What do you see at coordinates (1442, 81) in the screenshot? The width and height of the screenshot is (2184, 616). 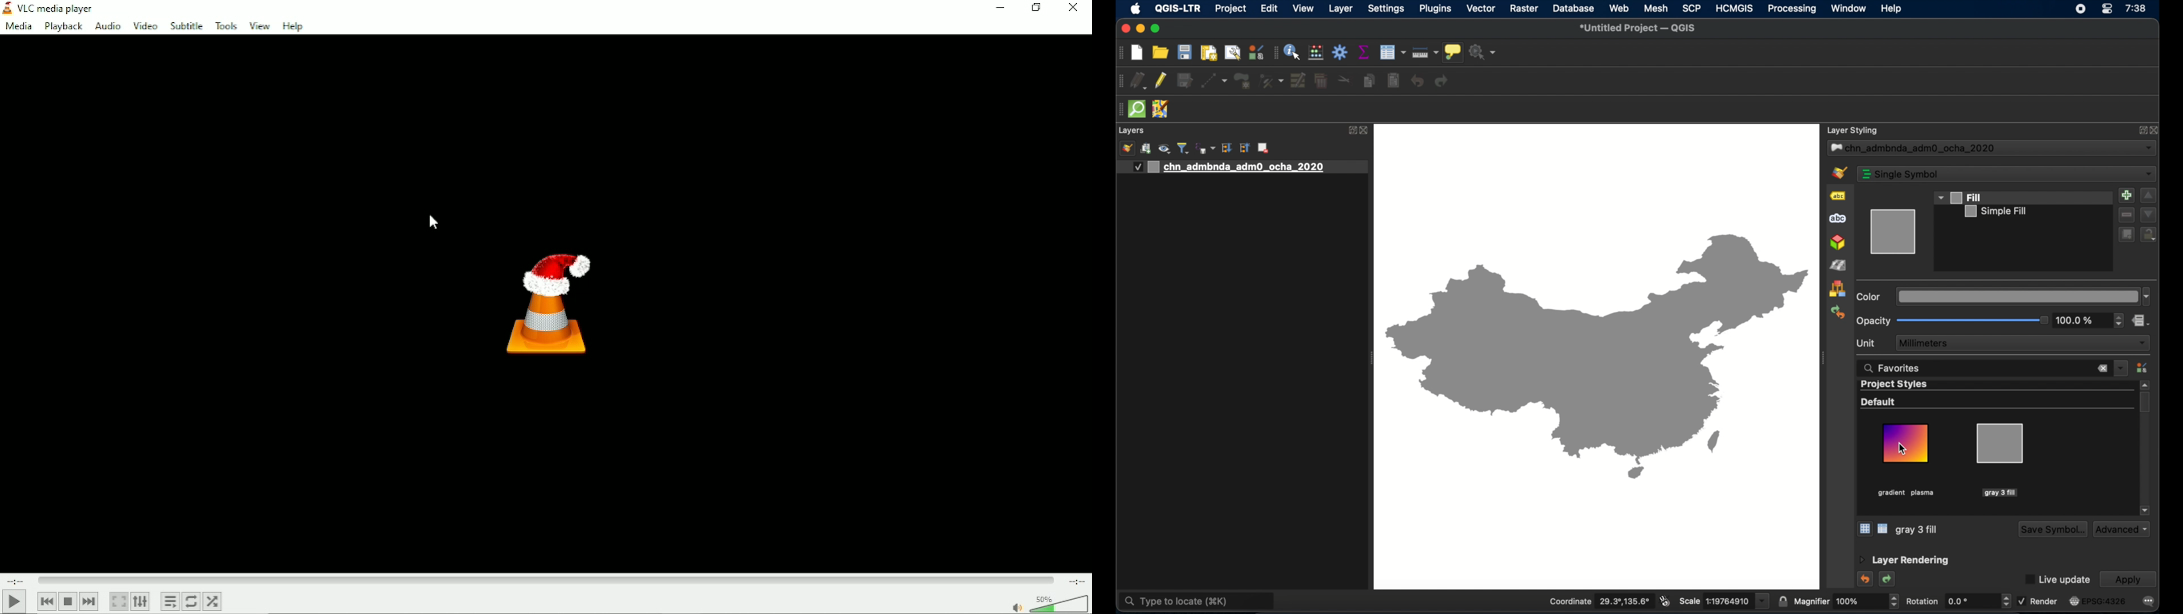 I see `redo` at bounding box center [1442, 81].